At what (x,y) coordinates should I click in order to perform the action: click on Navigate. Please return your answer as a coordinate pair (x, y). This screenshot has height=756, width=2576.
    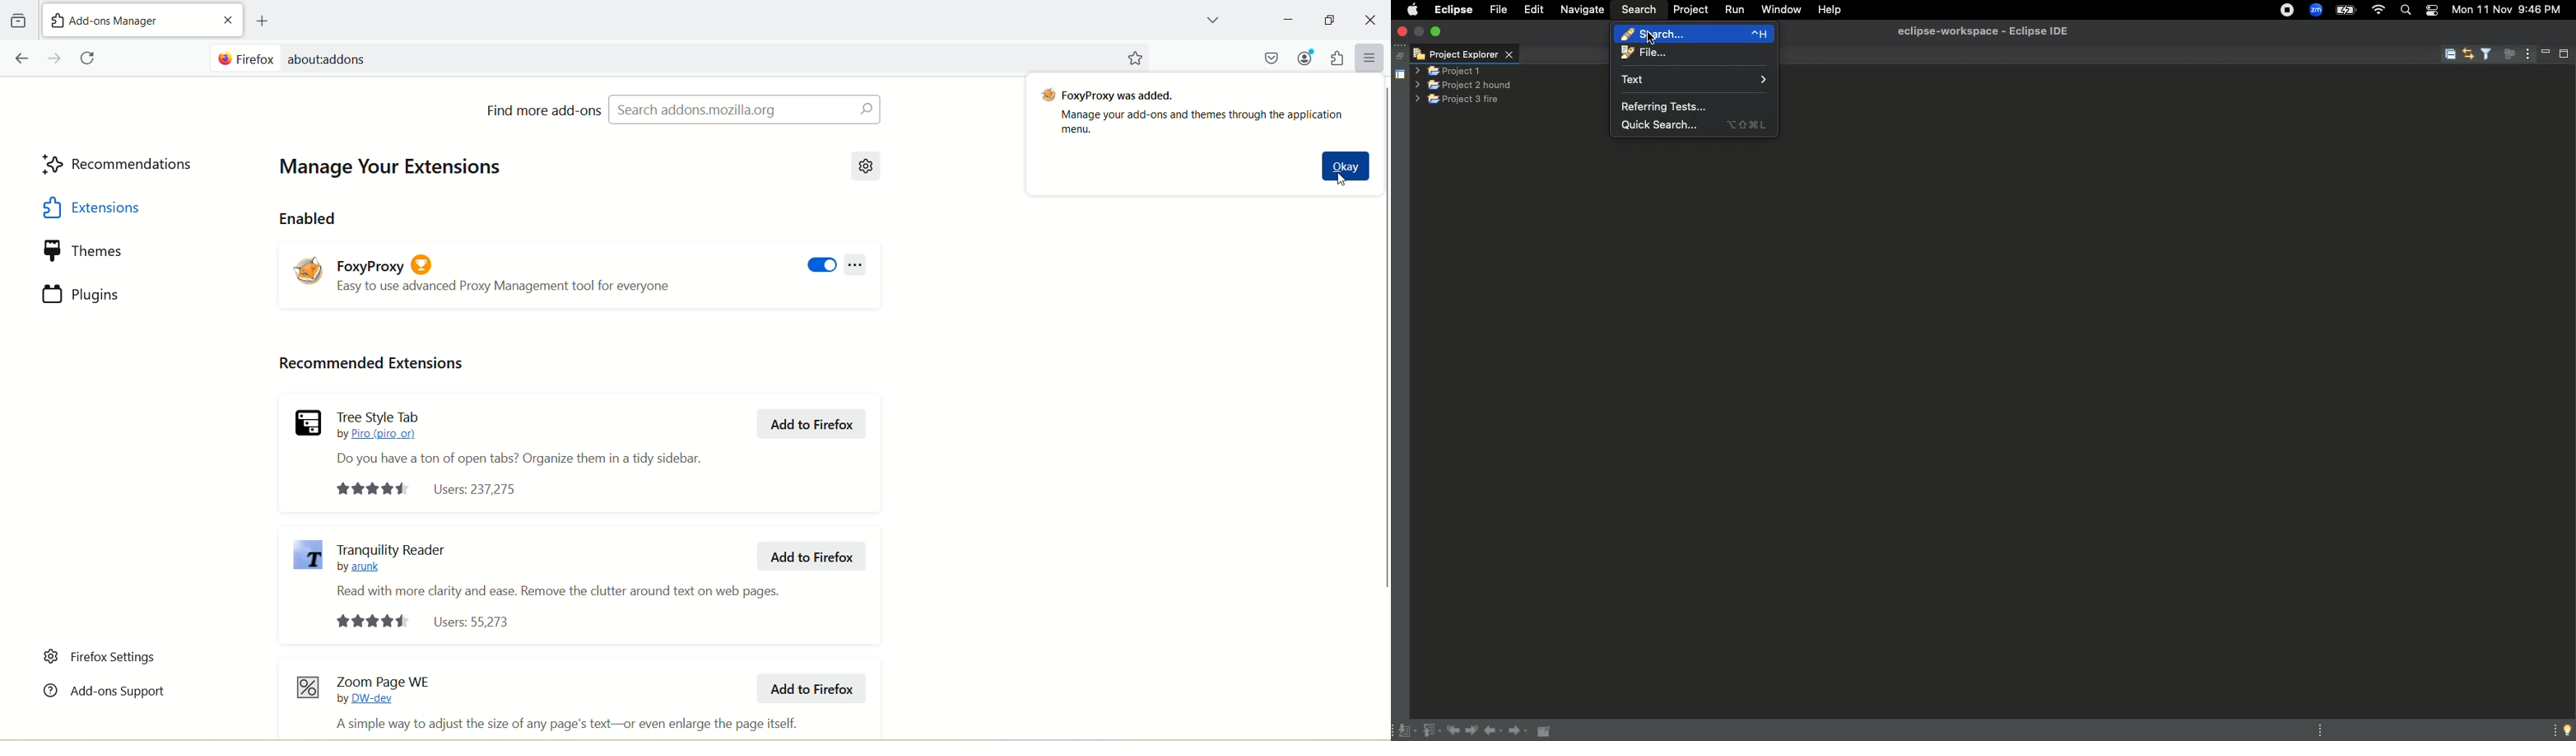
    Looking at the image, I should click on (1582, 9).